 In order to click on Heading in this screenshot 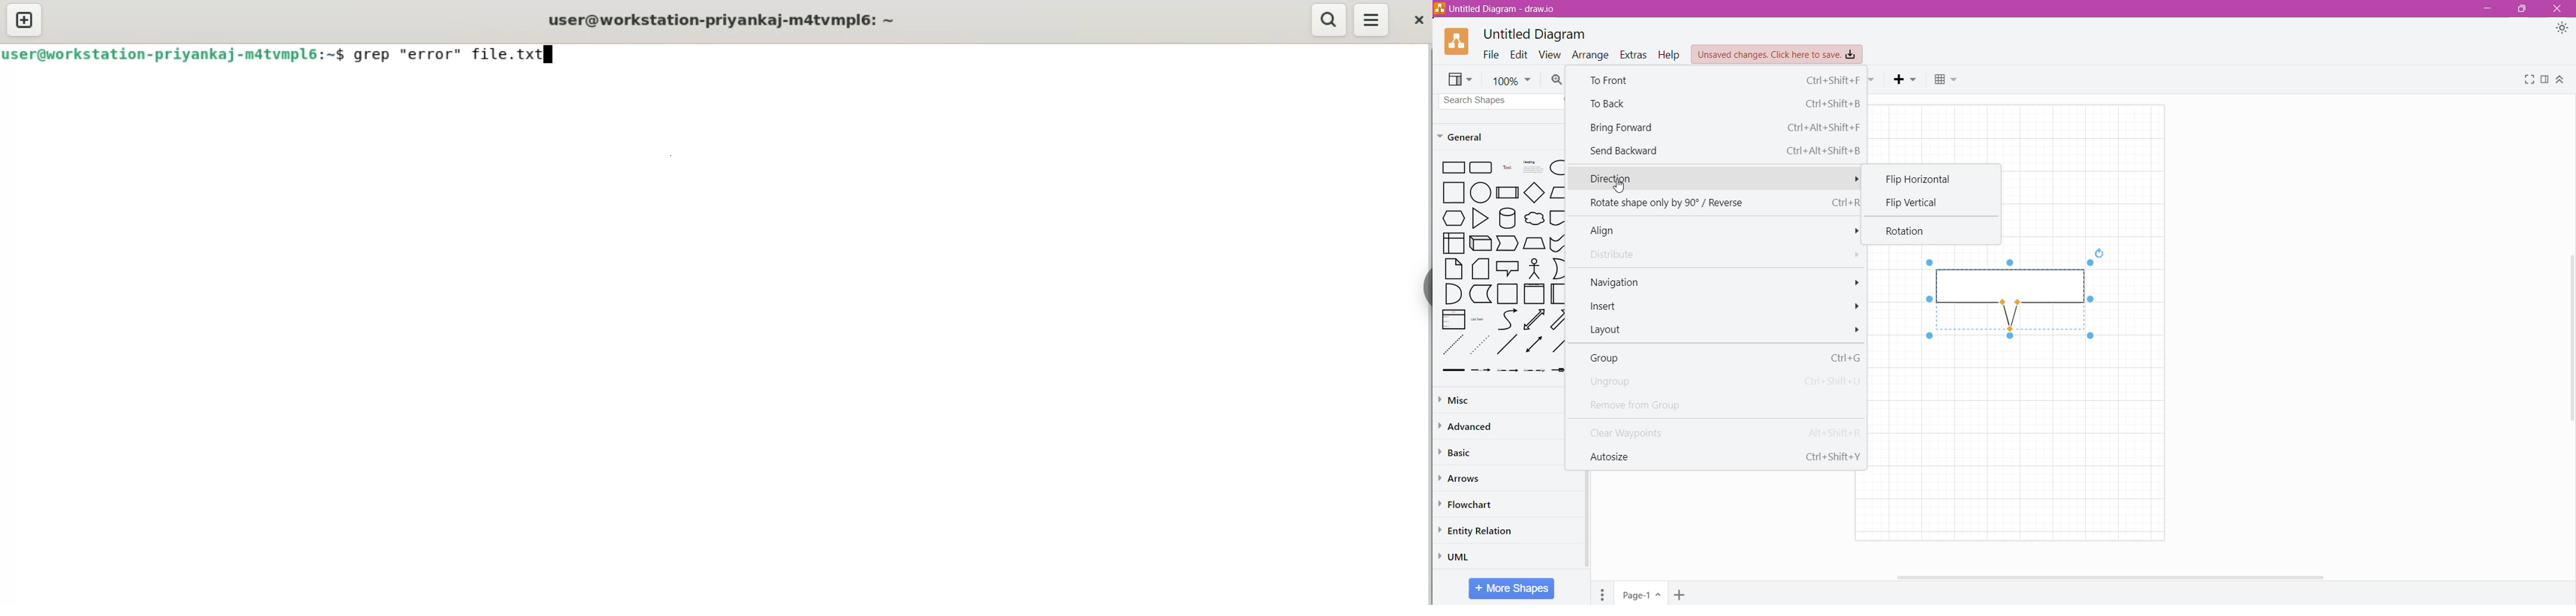, I will do `click(1531, 168)`.